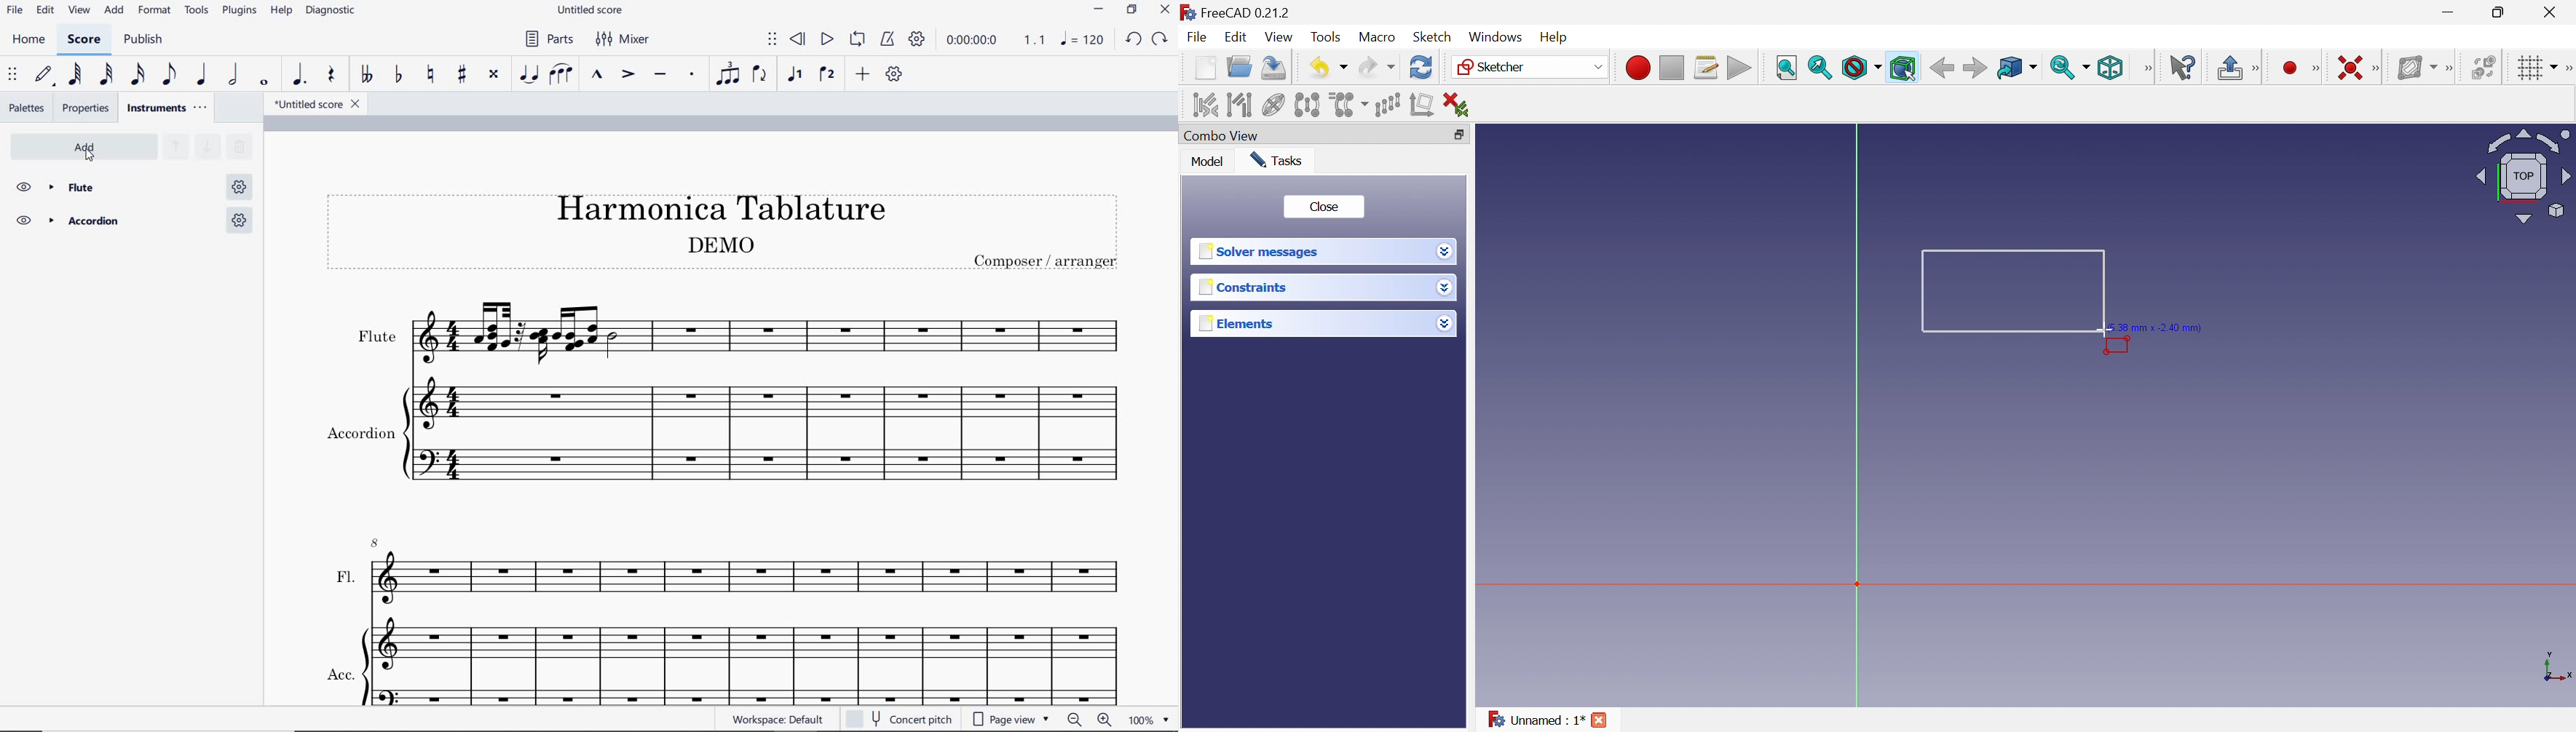  I want to click on [Sketcher B-spline tools], so click(2451, 70).